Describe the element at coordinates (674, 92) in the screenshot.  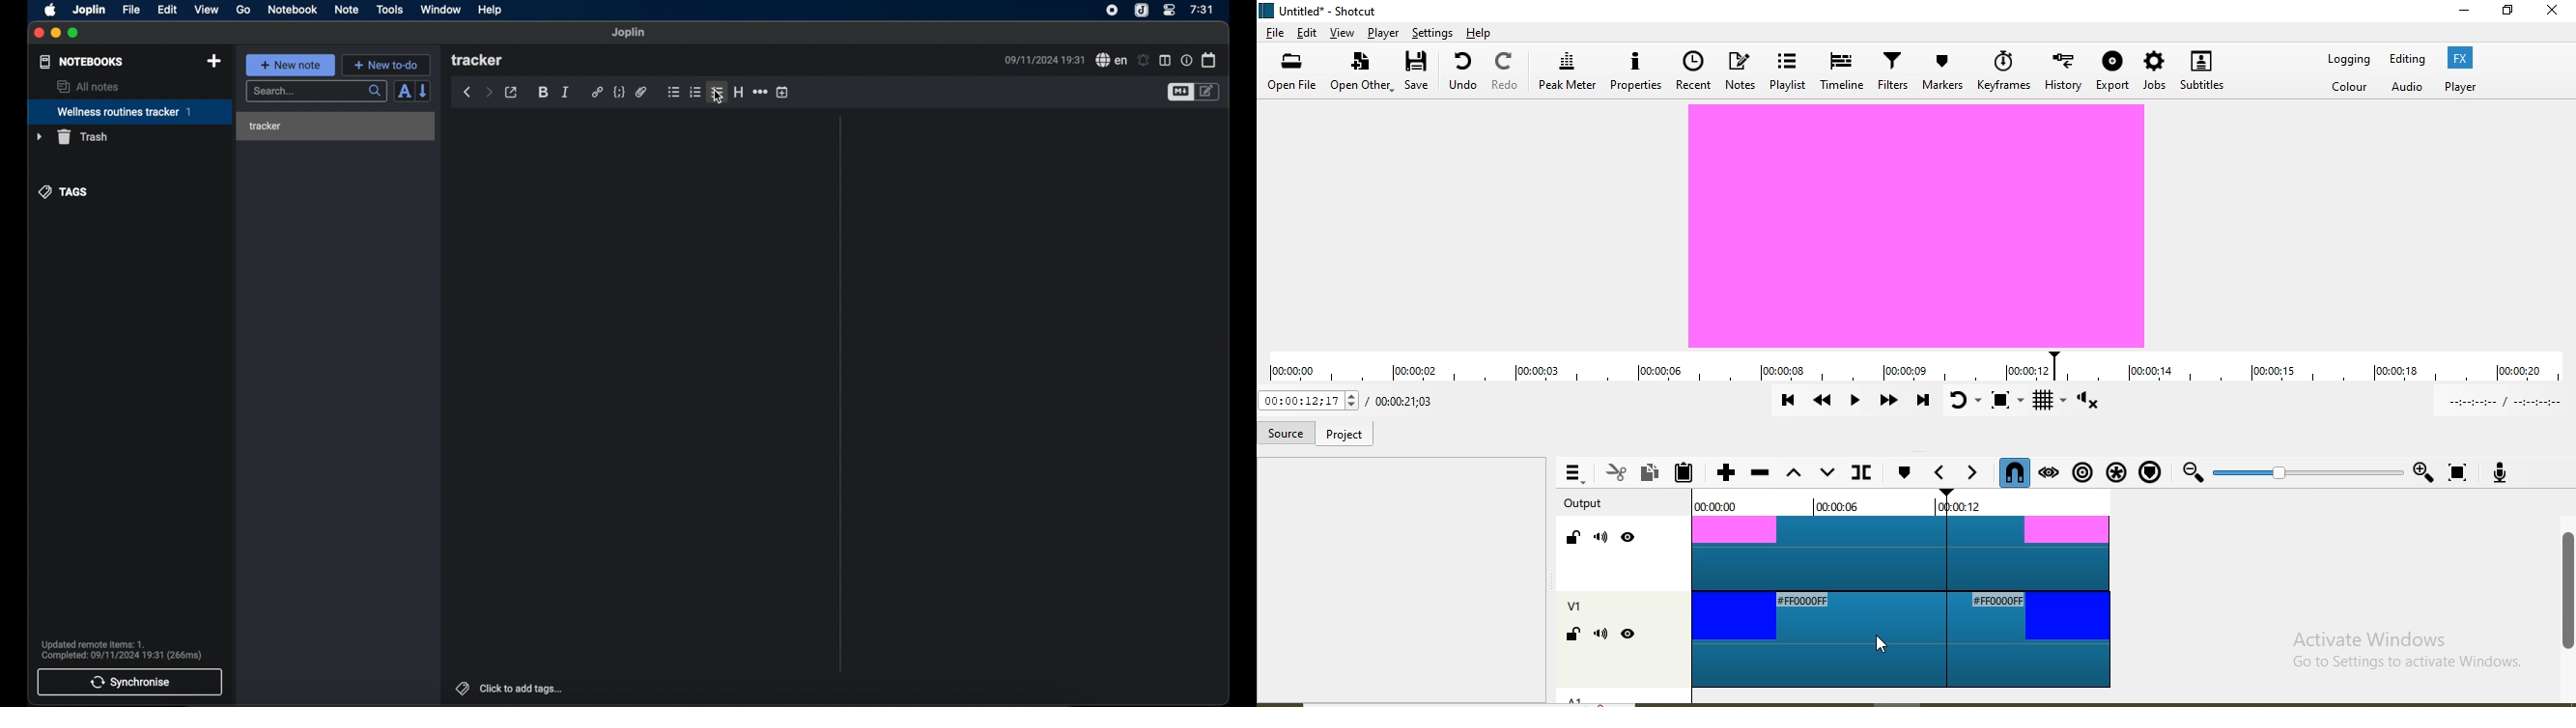
I see `bulleted list` at that location.